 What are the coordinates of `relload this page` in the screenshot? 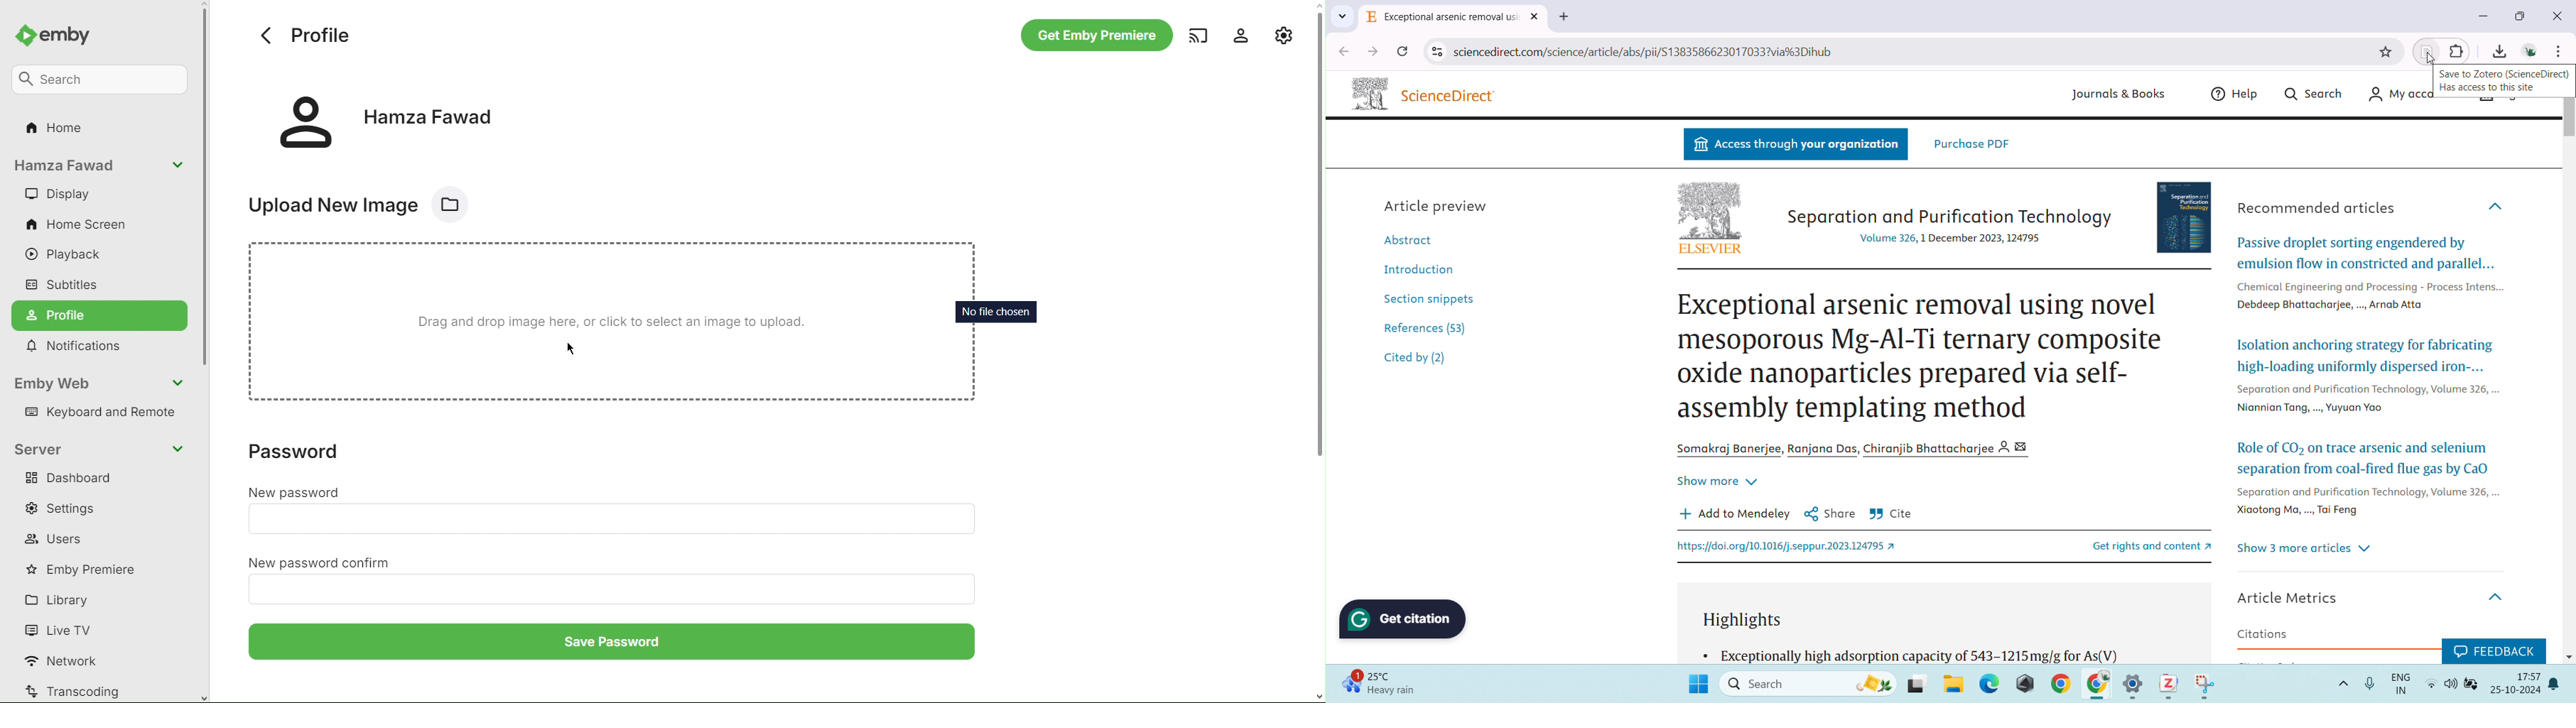 It's located at (1402, 51).